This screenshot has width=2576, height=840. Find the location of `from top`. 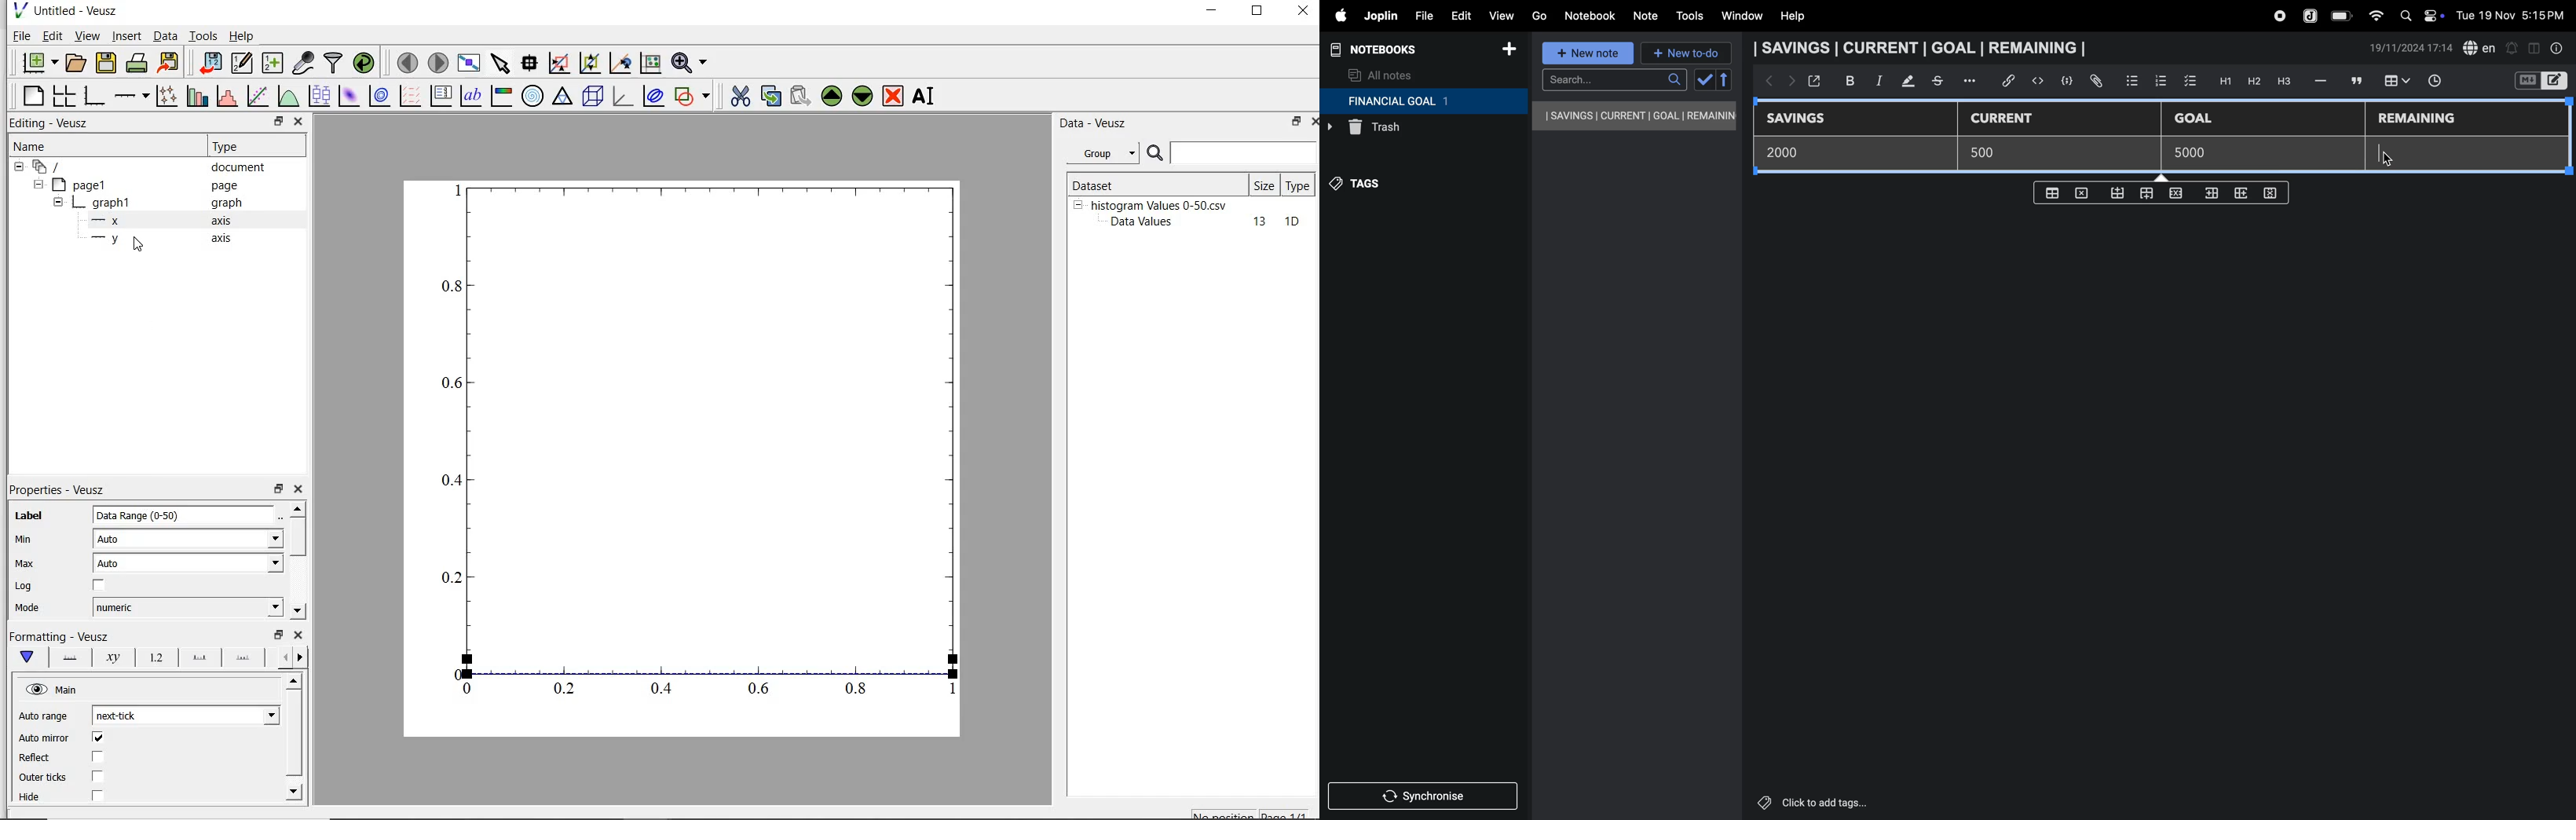

from top is located at coordinates (2145, 194).